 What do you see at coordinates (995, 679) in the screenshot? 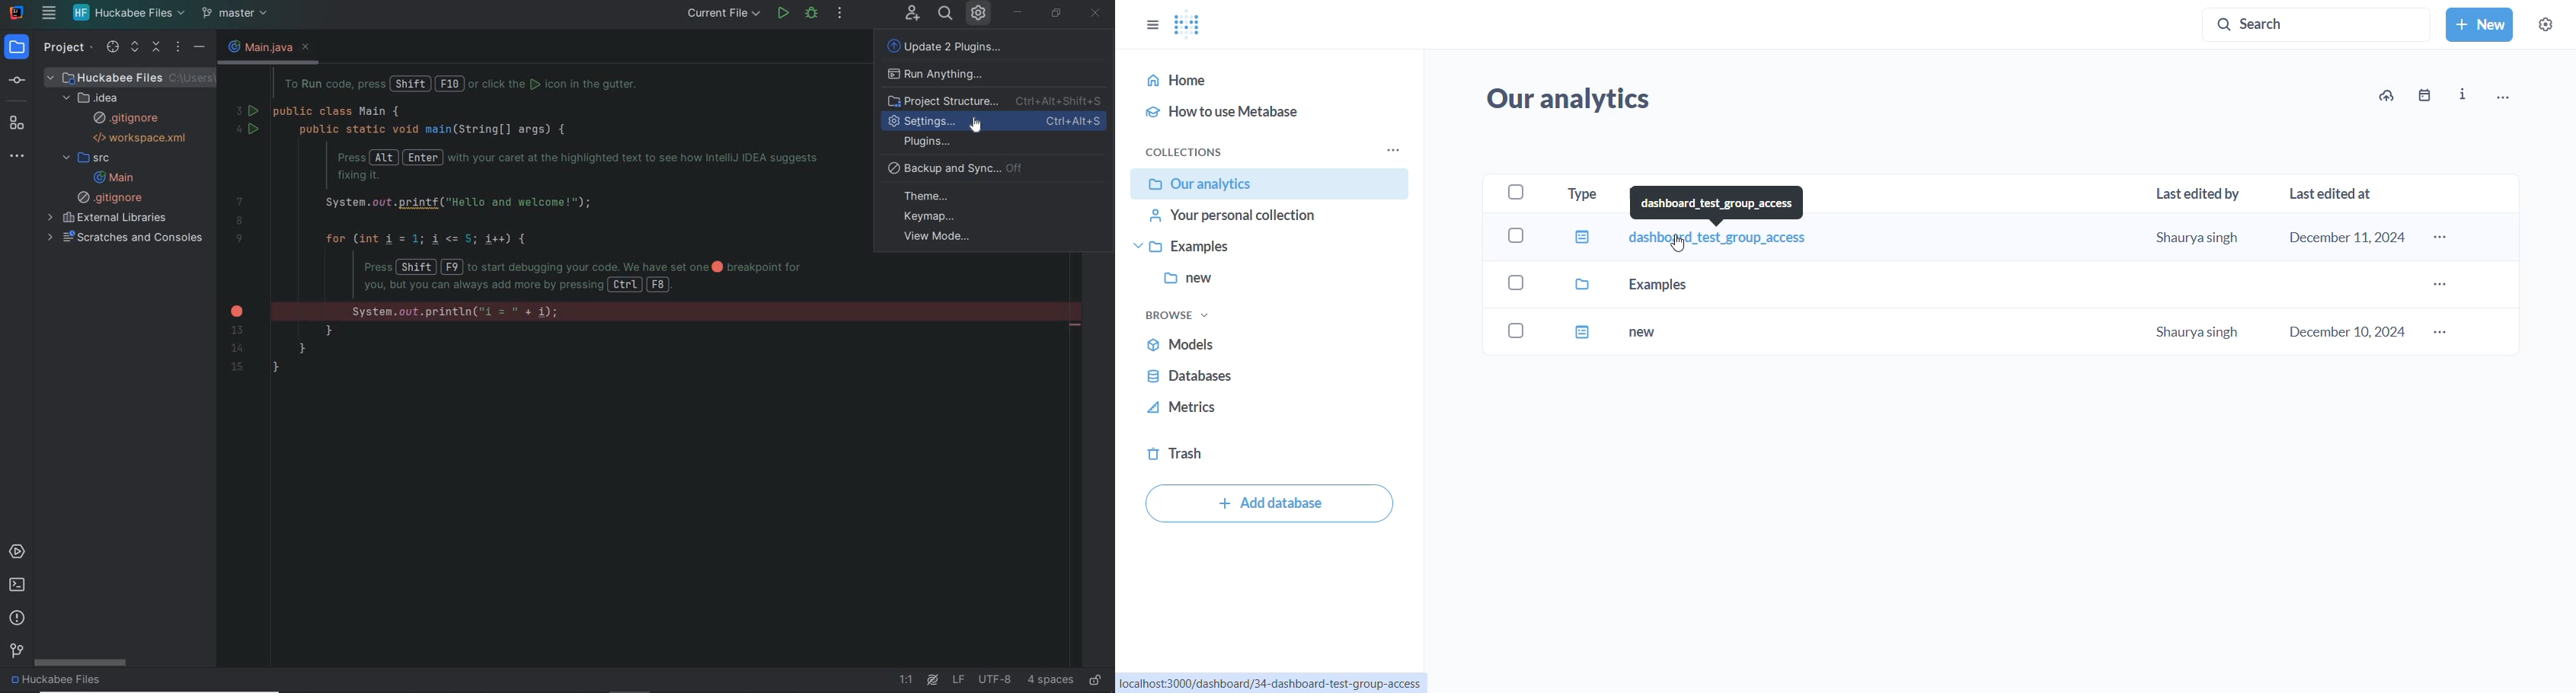
I see `file encoding` at bounding box center [995, 679].